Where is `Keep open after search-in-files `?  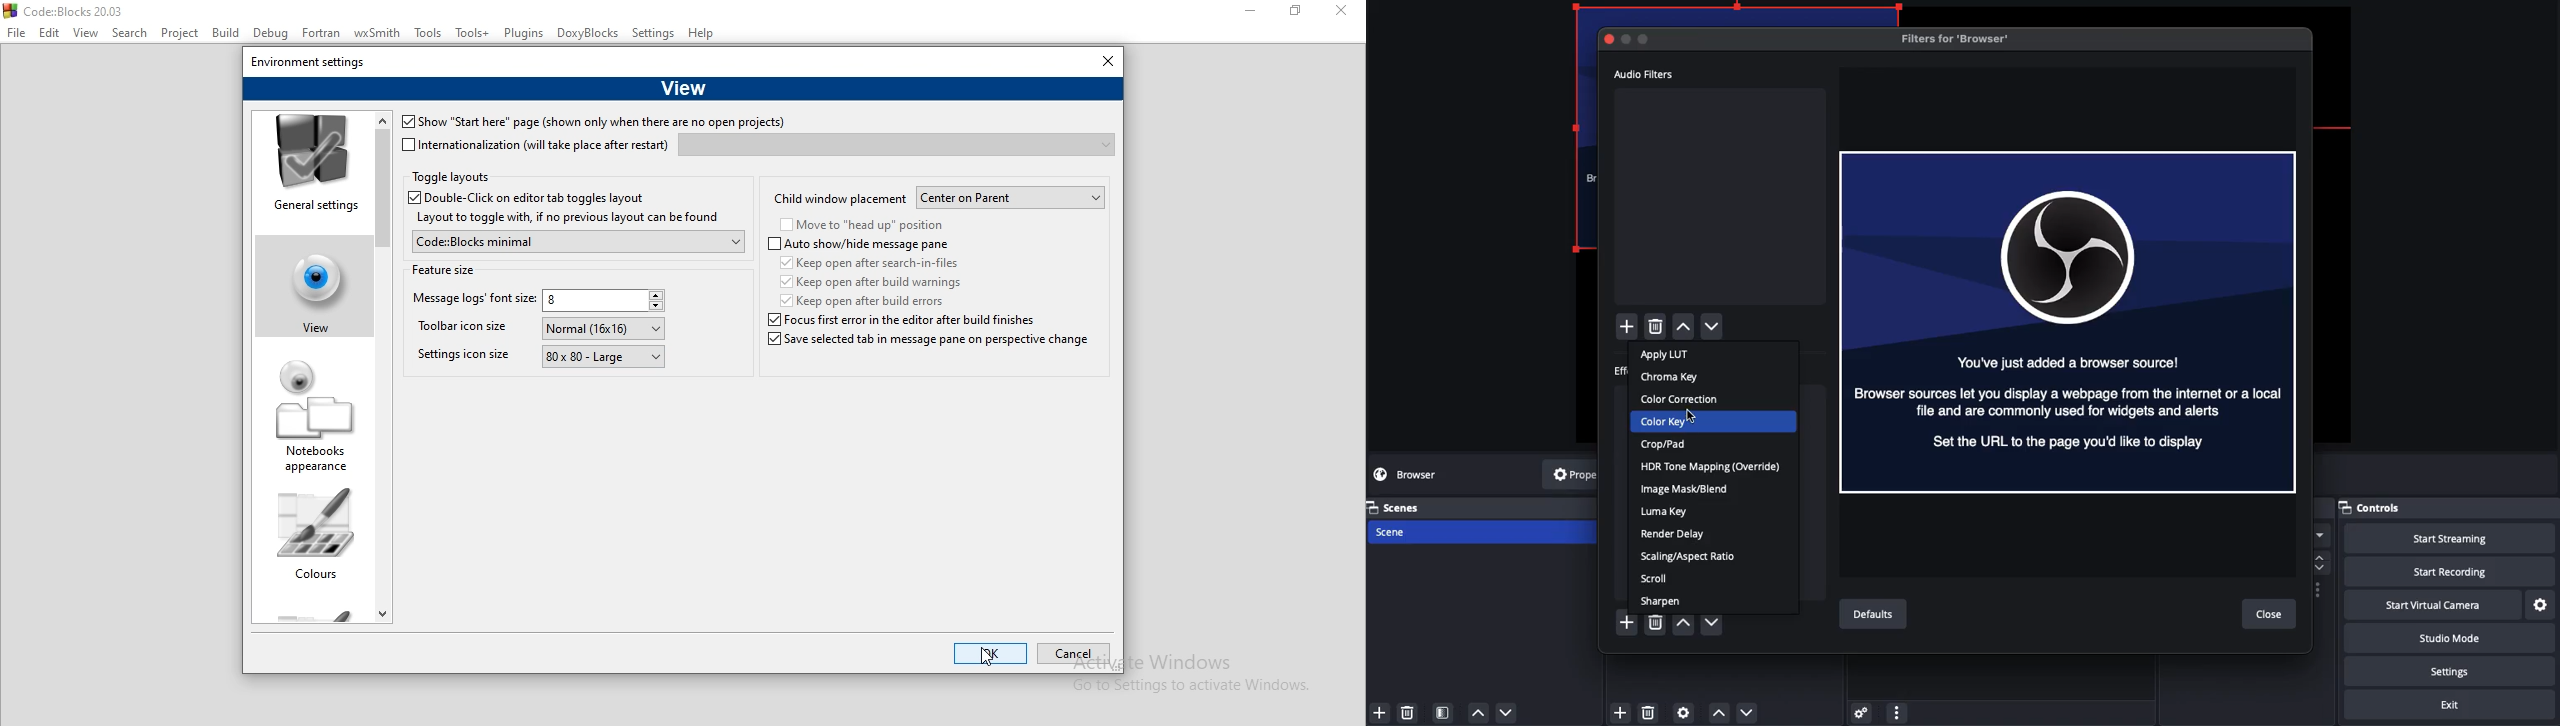 Keep open after search-in-files  is located at coordinates (874, 262).